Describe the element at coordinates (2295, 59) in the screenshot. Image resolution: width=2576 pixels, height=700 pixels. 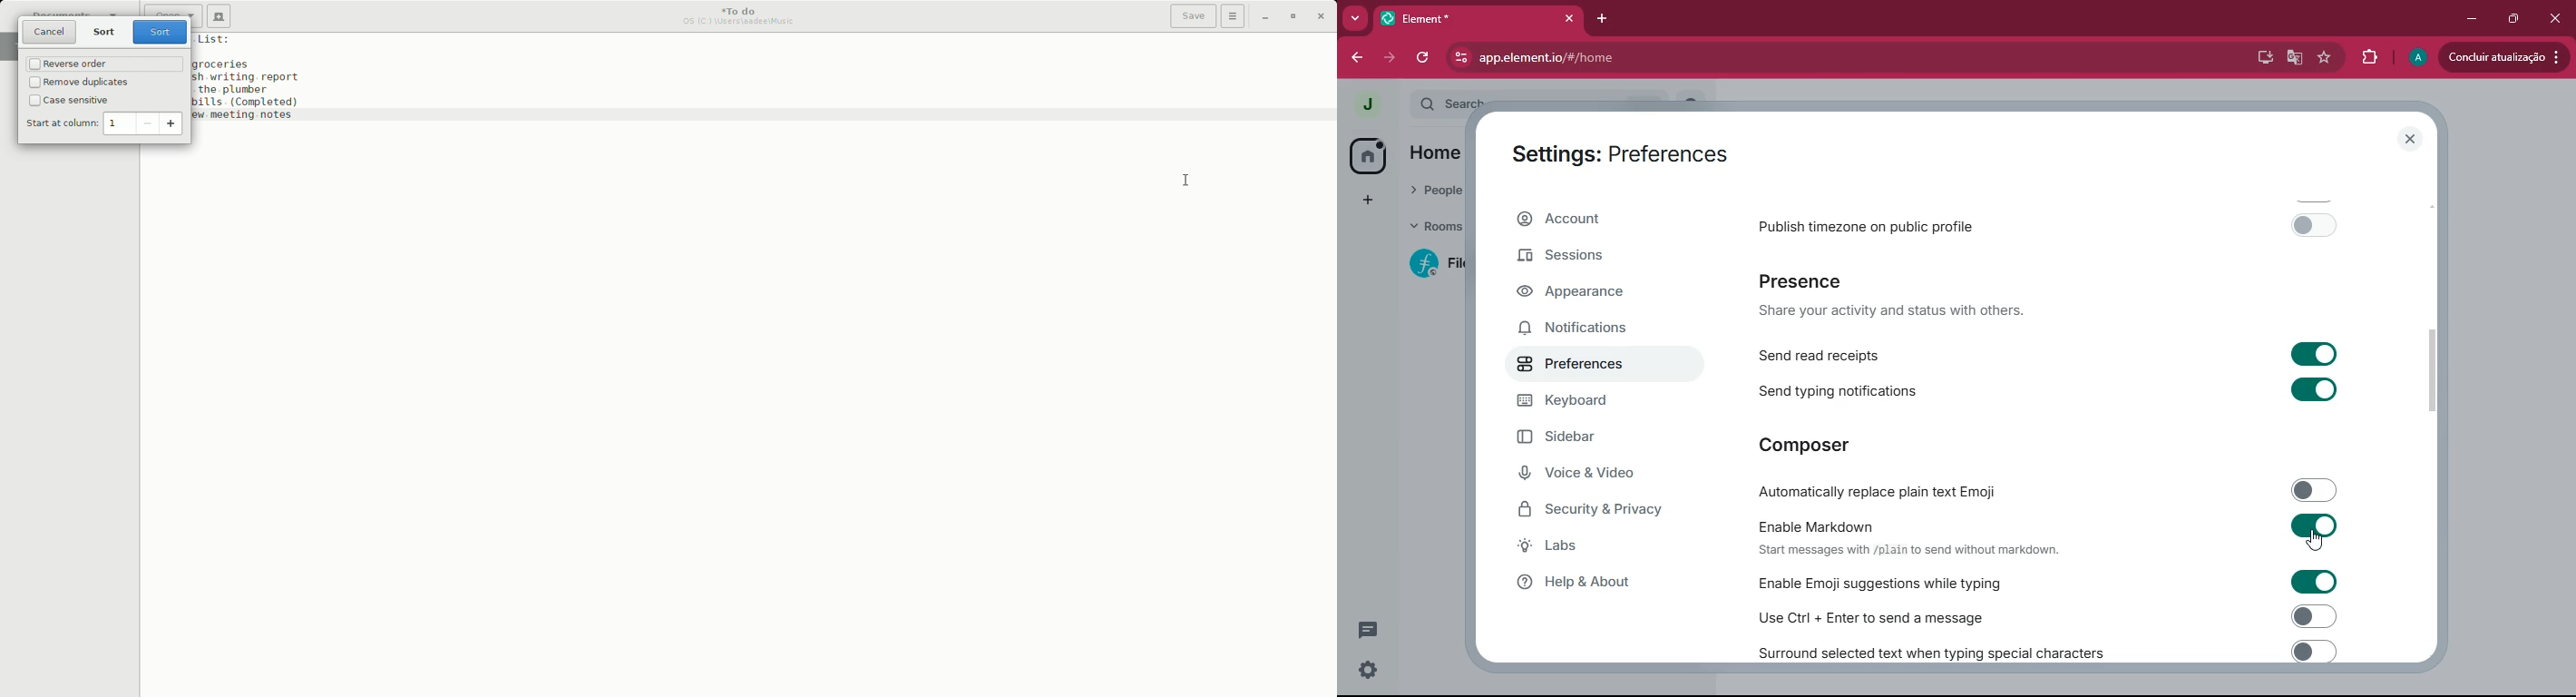
I see `google translate` at that location.